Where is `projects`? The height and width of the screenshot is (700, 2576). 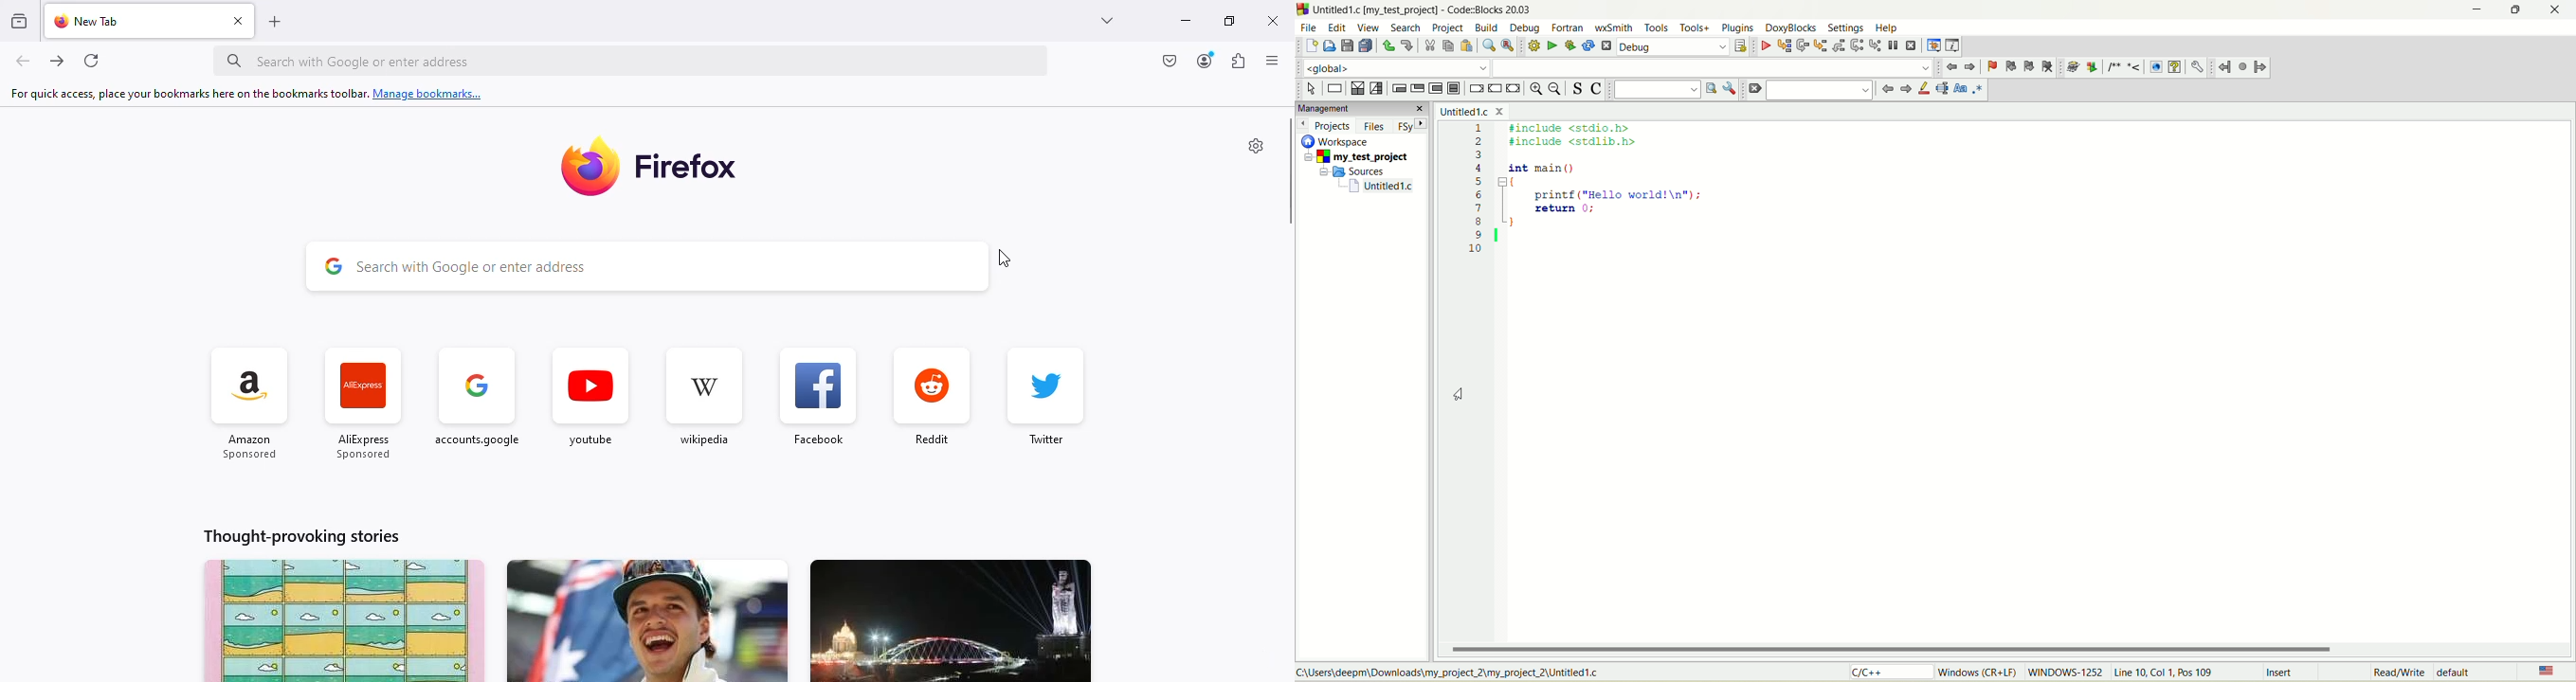
projects is located at coordinates (1326, 127).